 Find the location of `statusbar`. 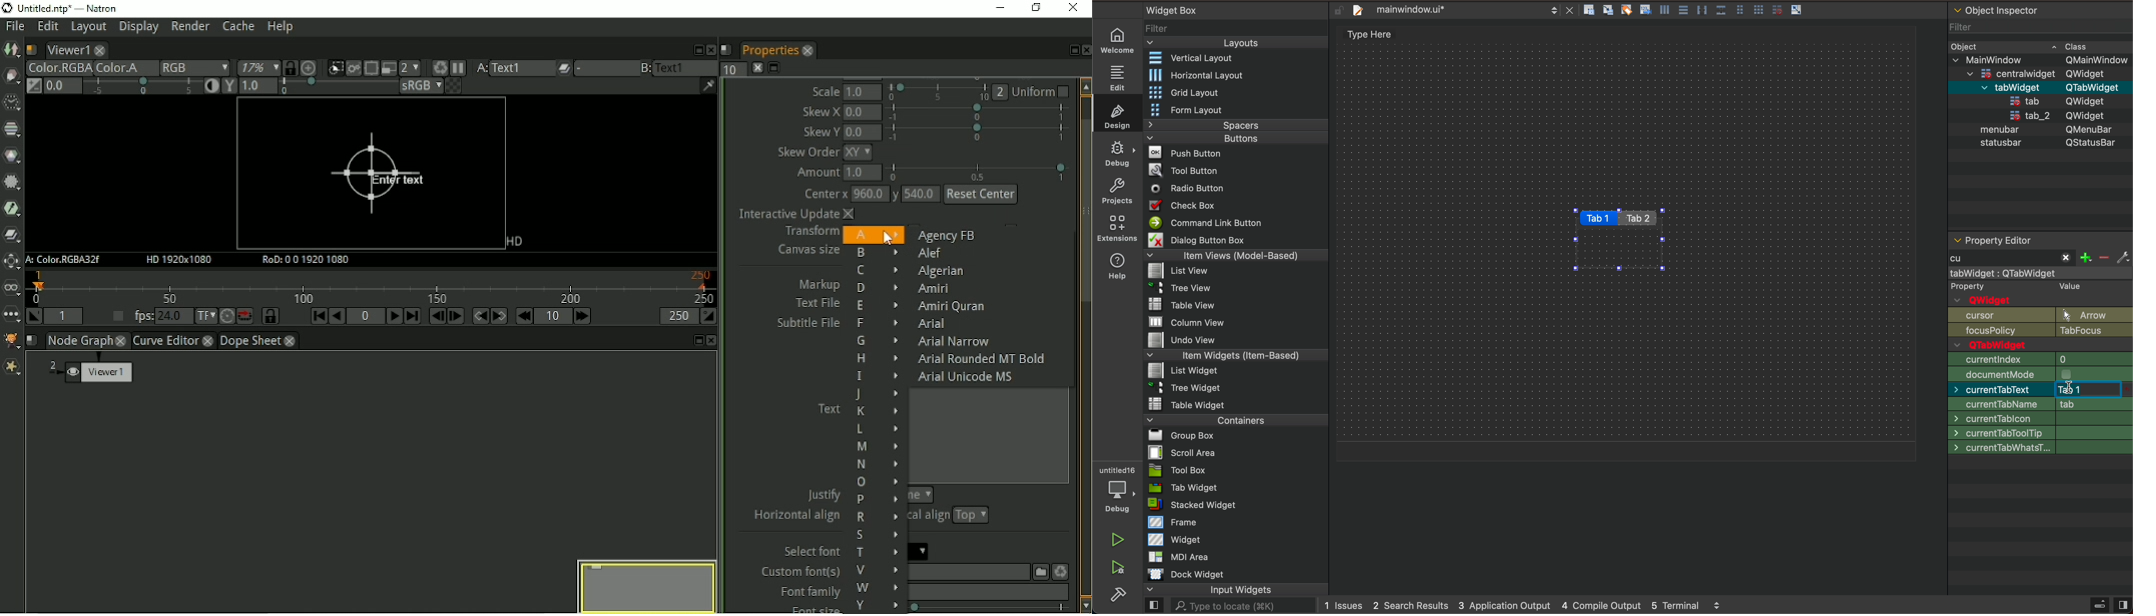

statusbar is located at coordinates (2003, 144).